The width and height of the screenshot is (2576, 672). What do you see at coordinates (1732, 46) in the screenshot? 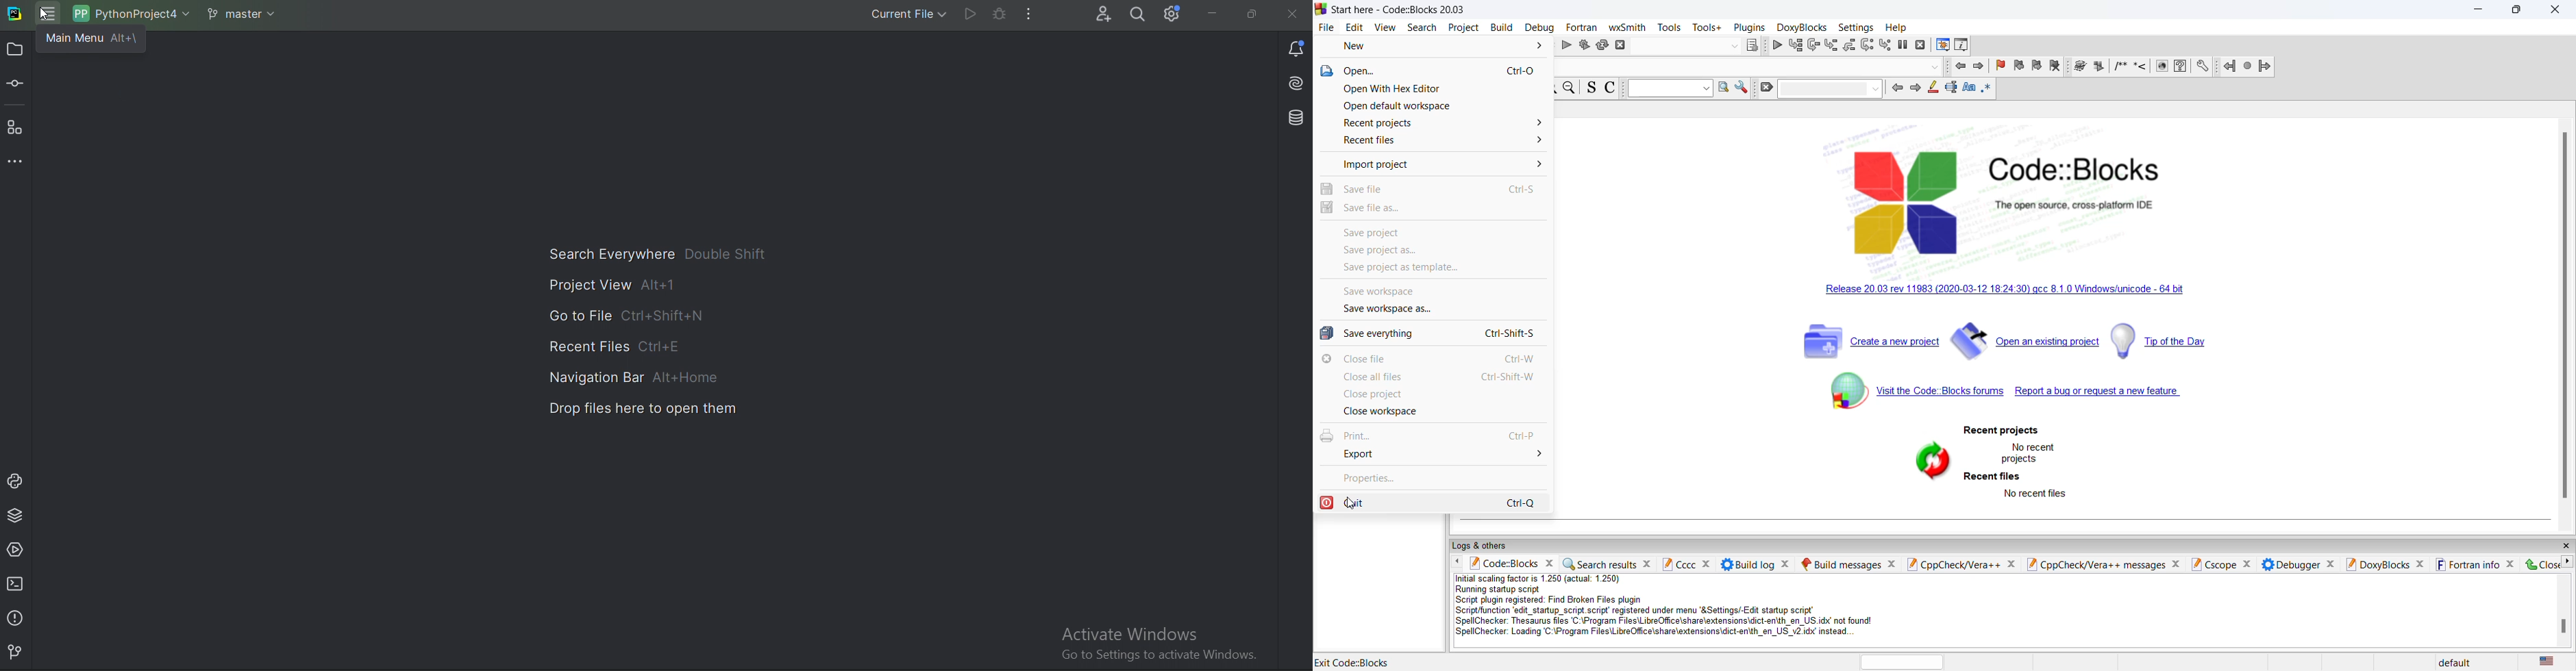
I see `dropdown` at bounding box center [1732, 46].